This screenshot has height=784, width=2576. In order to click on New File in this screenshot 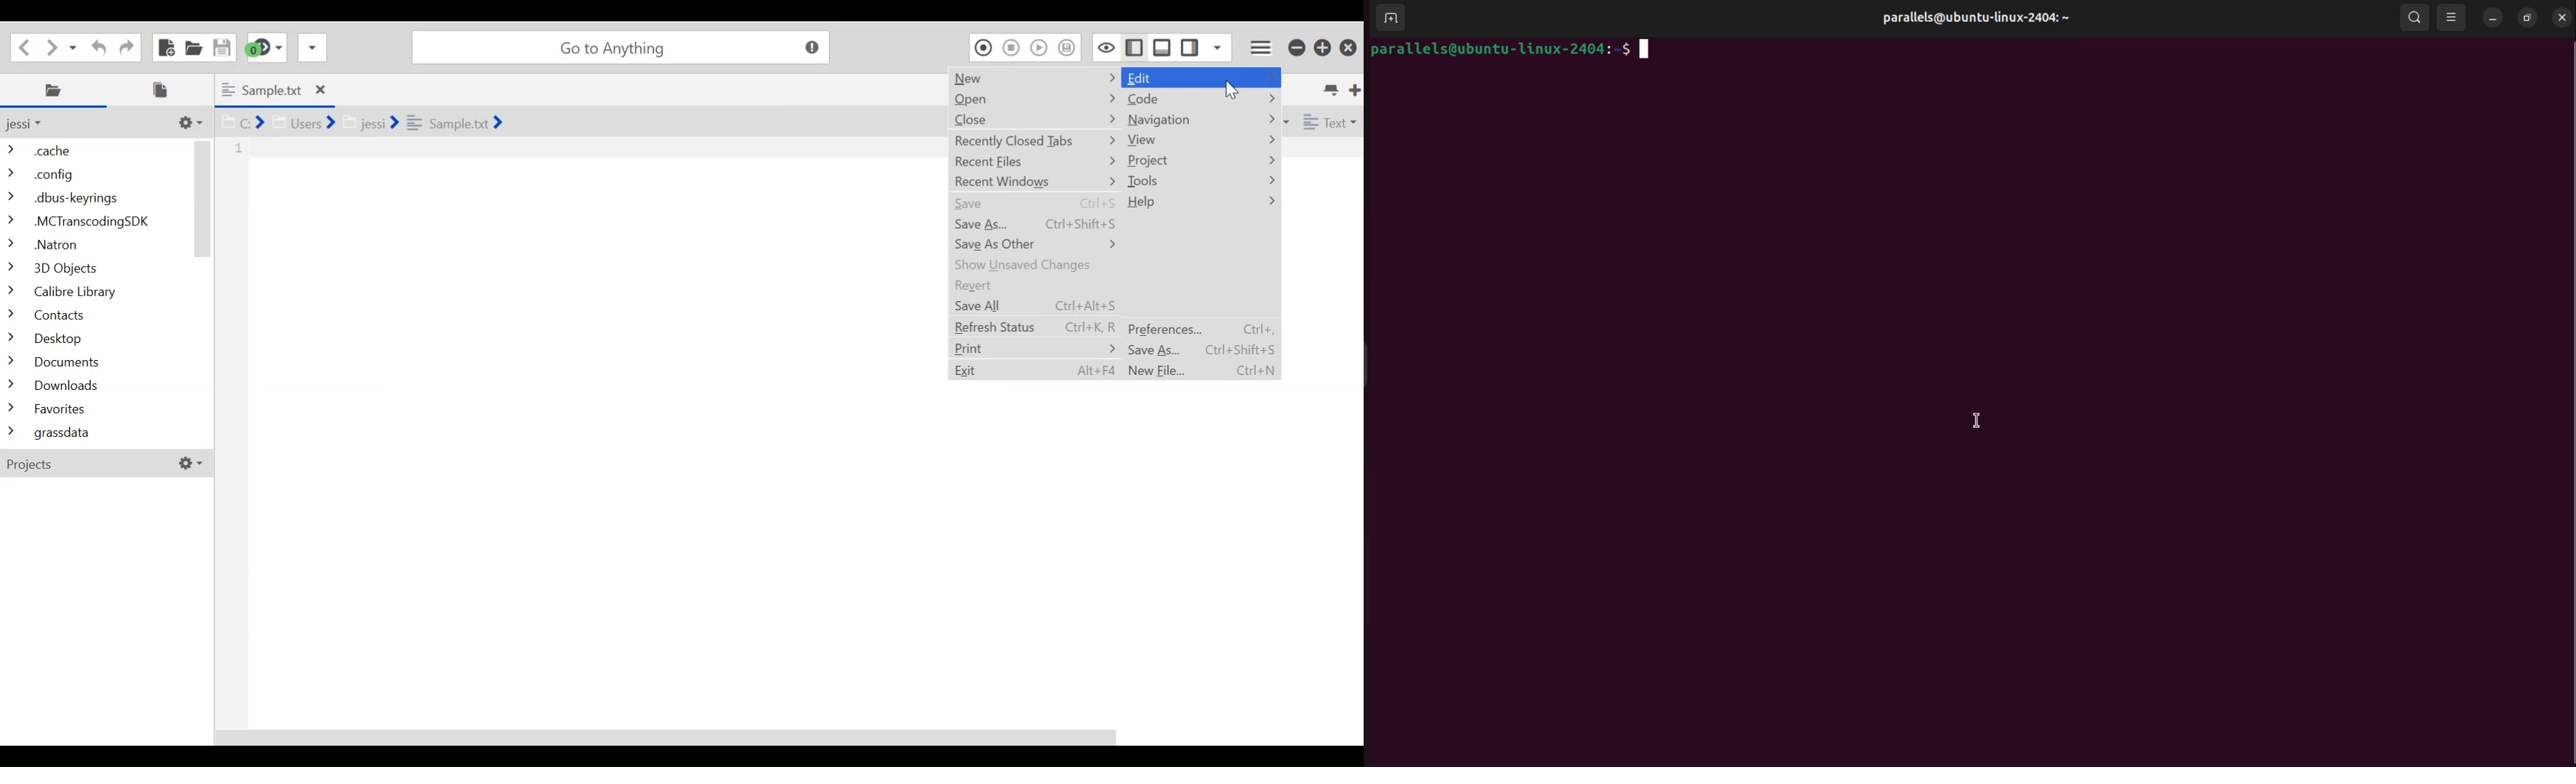, I will do `click(1200, 370)`.